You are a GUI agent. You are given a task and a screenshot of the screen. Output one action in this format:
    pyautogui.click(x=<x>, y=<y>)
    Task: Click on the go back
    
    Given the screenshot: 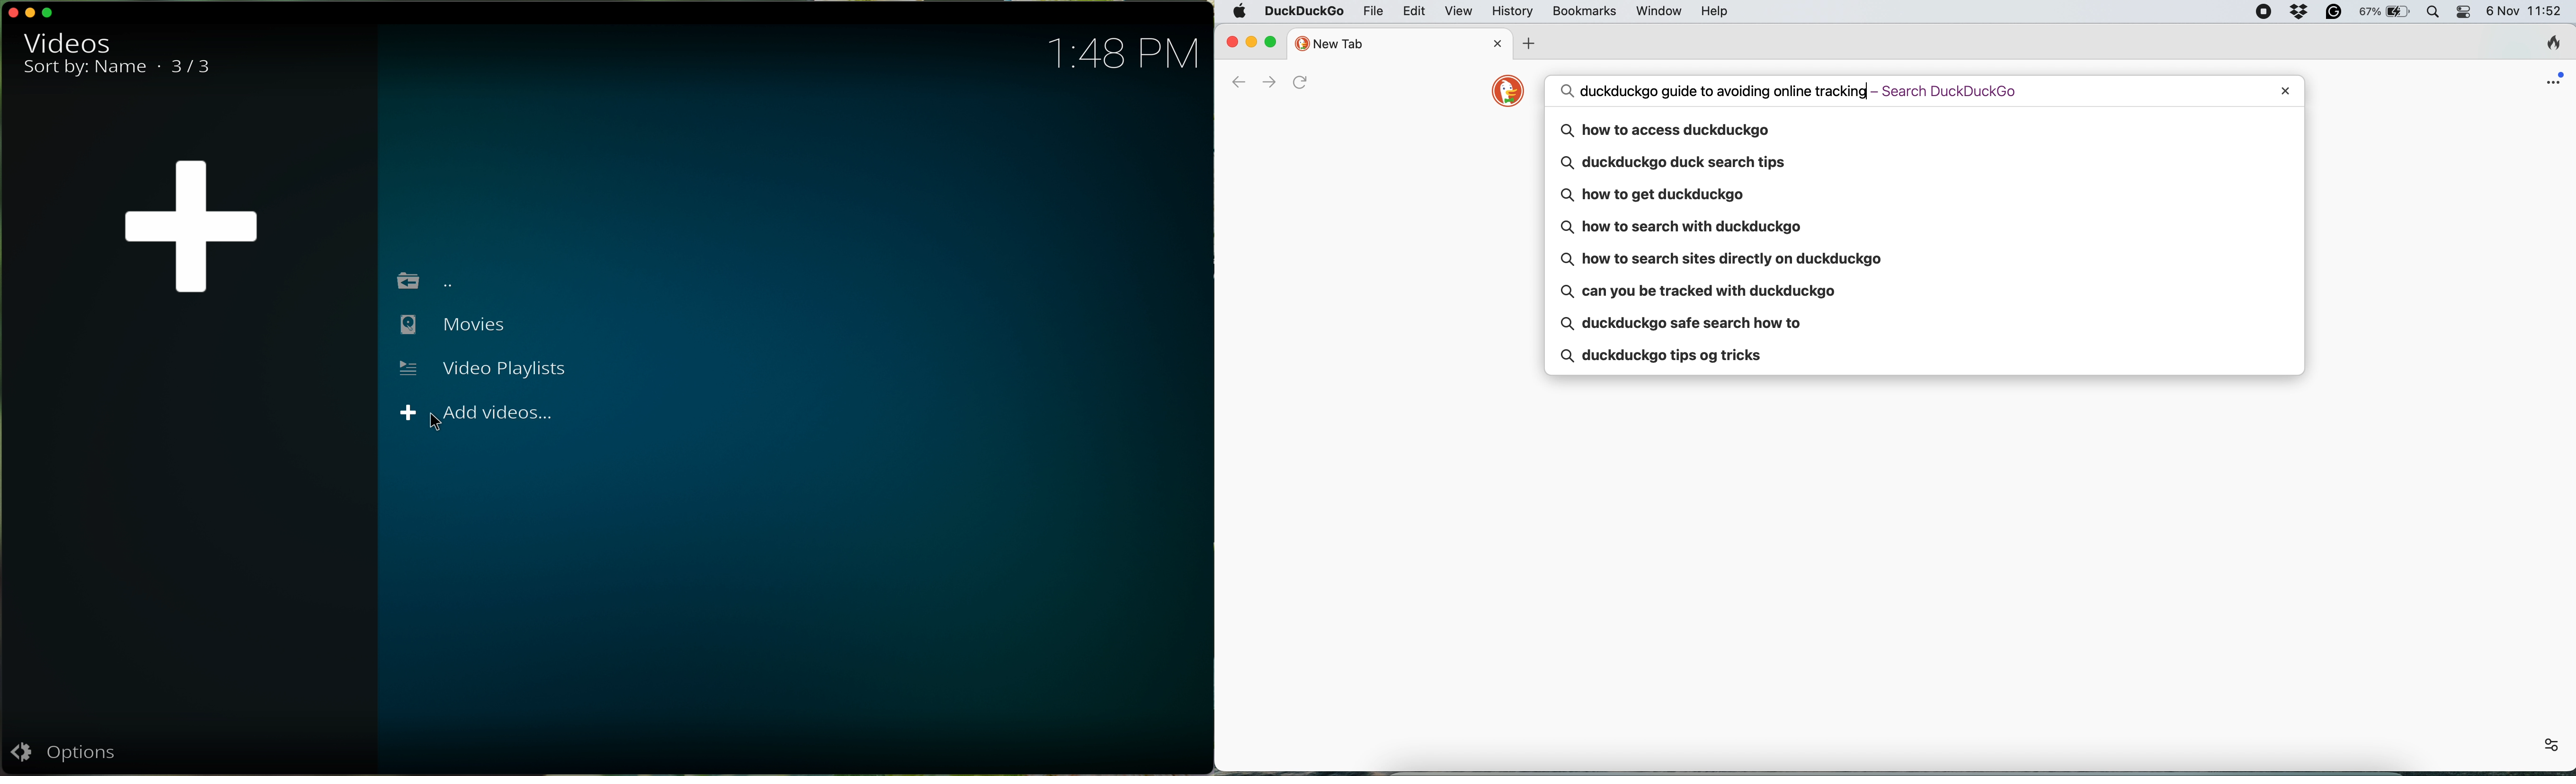 What is the action you would take?
    pyautogui.click(x=1228, y=80)
    